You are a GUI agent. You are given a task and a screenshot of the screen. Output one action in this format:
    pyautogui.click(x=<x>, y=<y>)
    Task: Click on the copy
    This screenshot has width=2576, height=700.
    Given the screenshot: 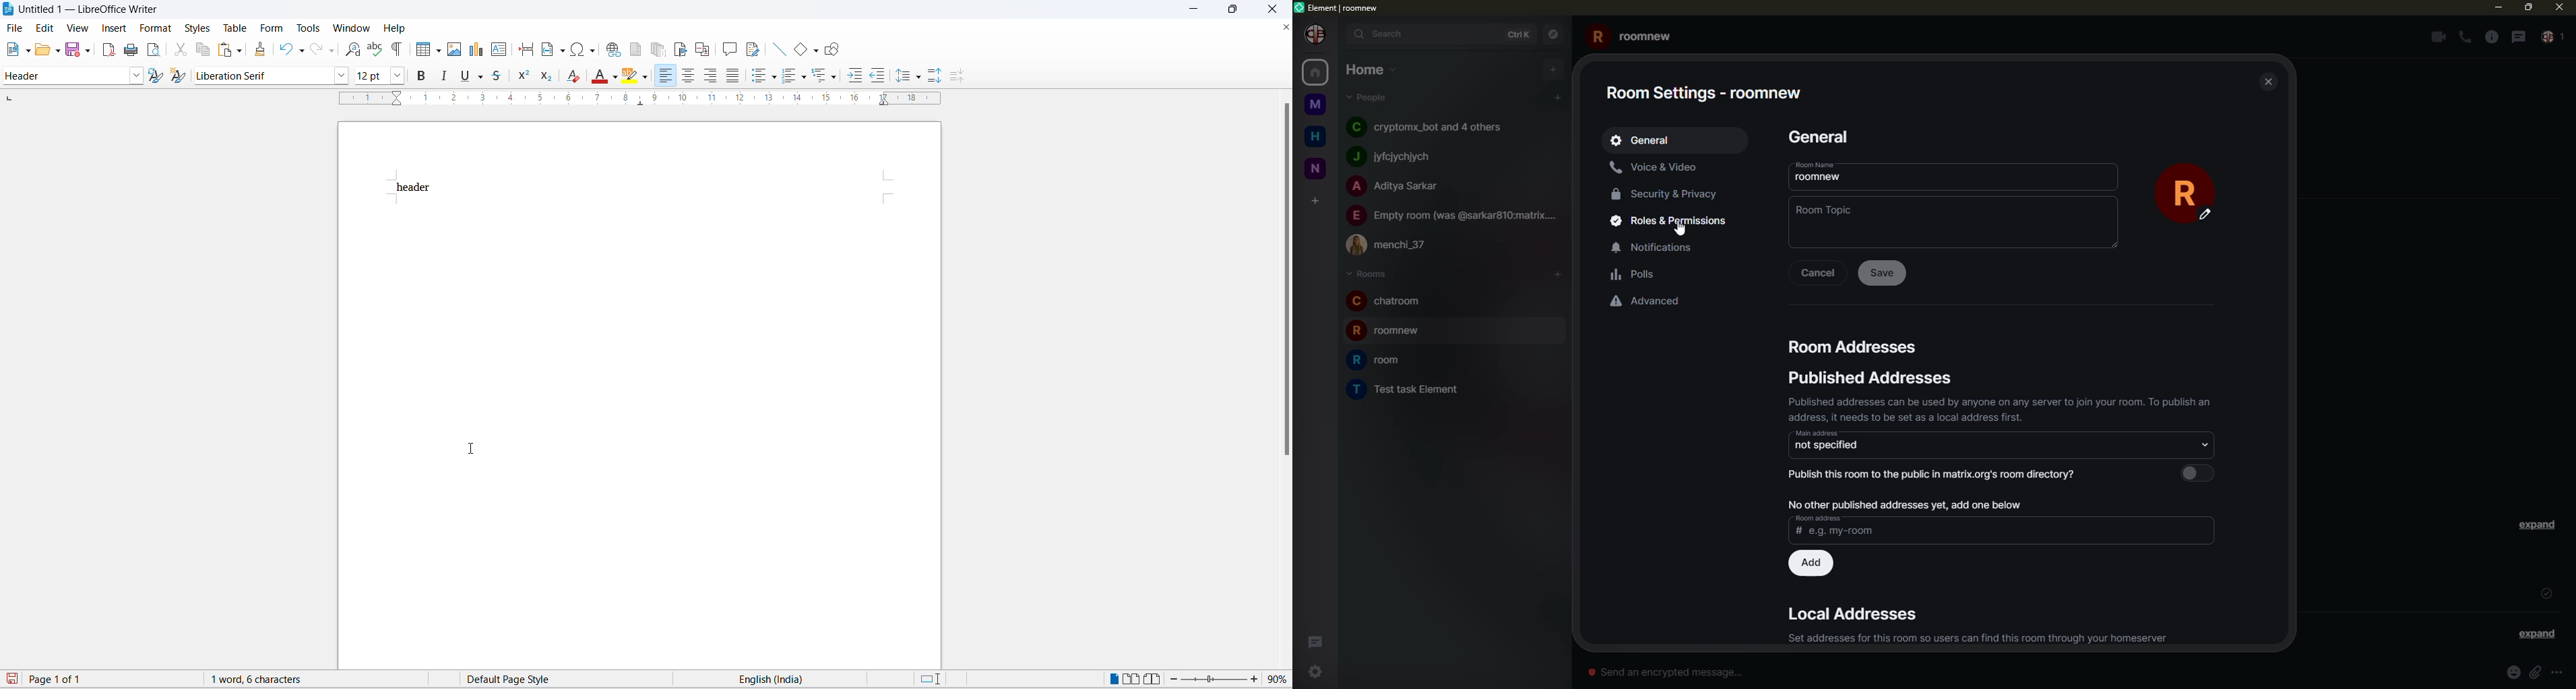 What is the action you would take?
    pyautogui.click(x=202, y=50)
    